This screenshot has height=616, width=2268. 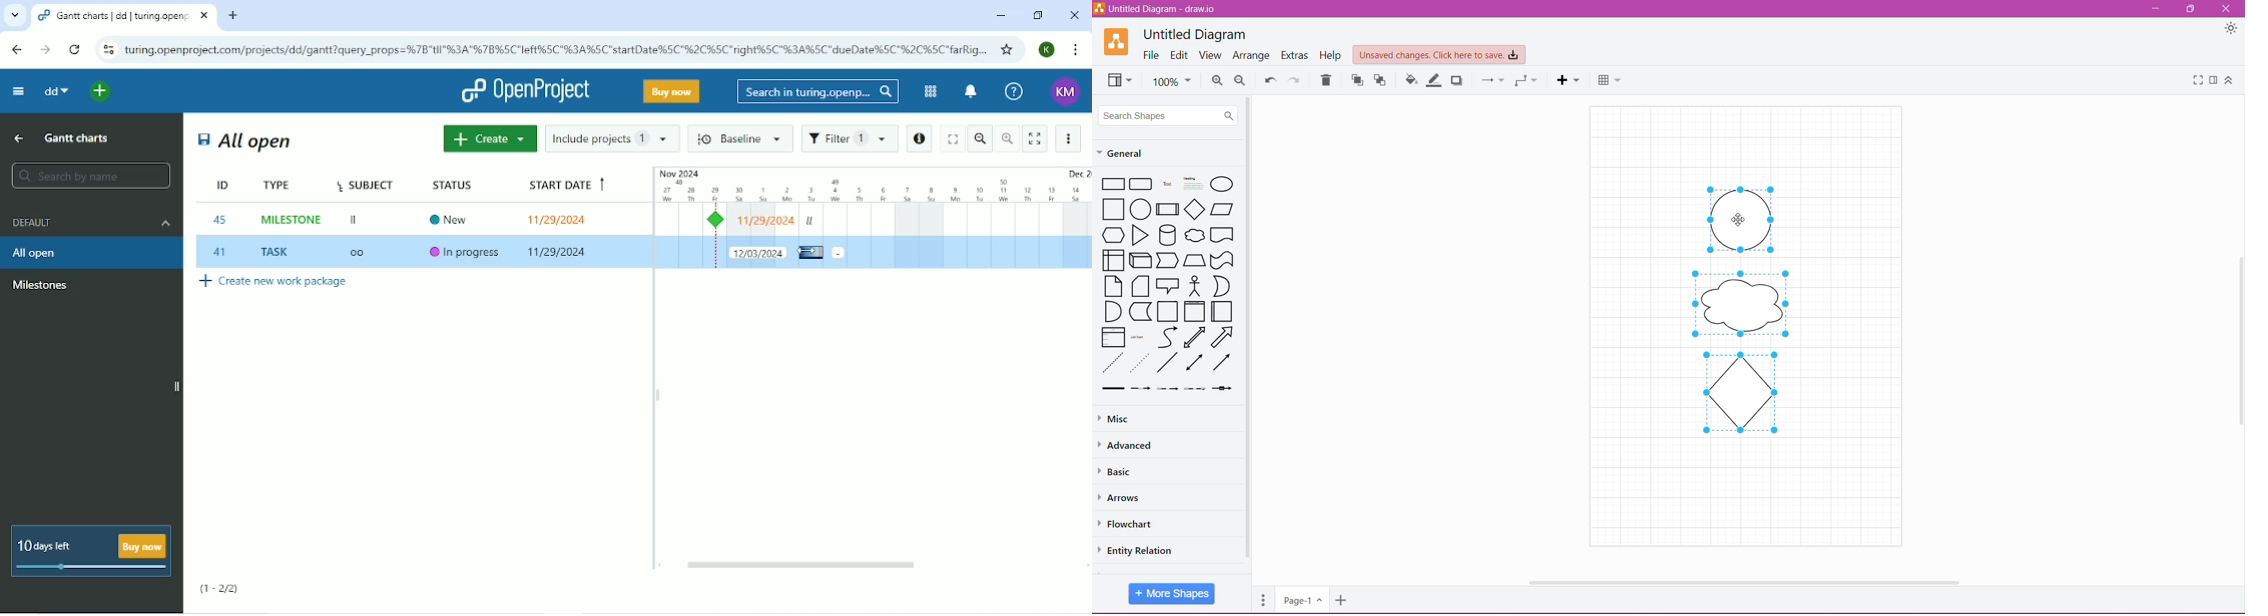 What do you see at coordinates (2238, 338) in the screenshot?
I see `Vertical Scroll Bar` at bounding box center [2238, 338].